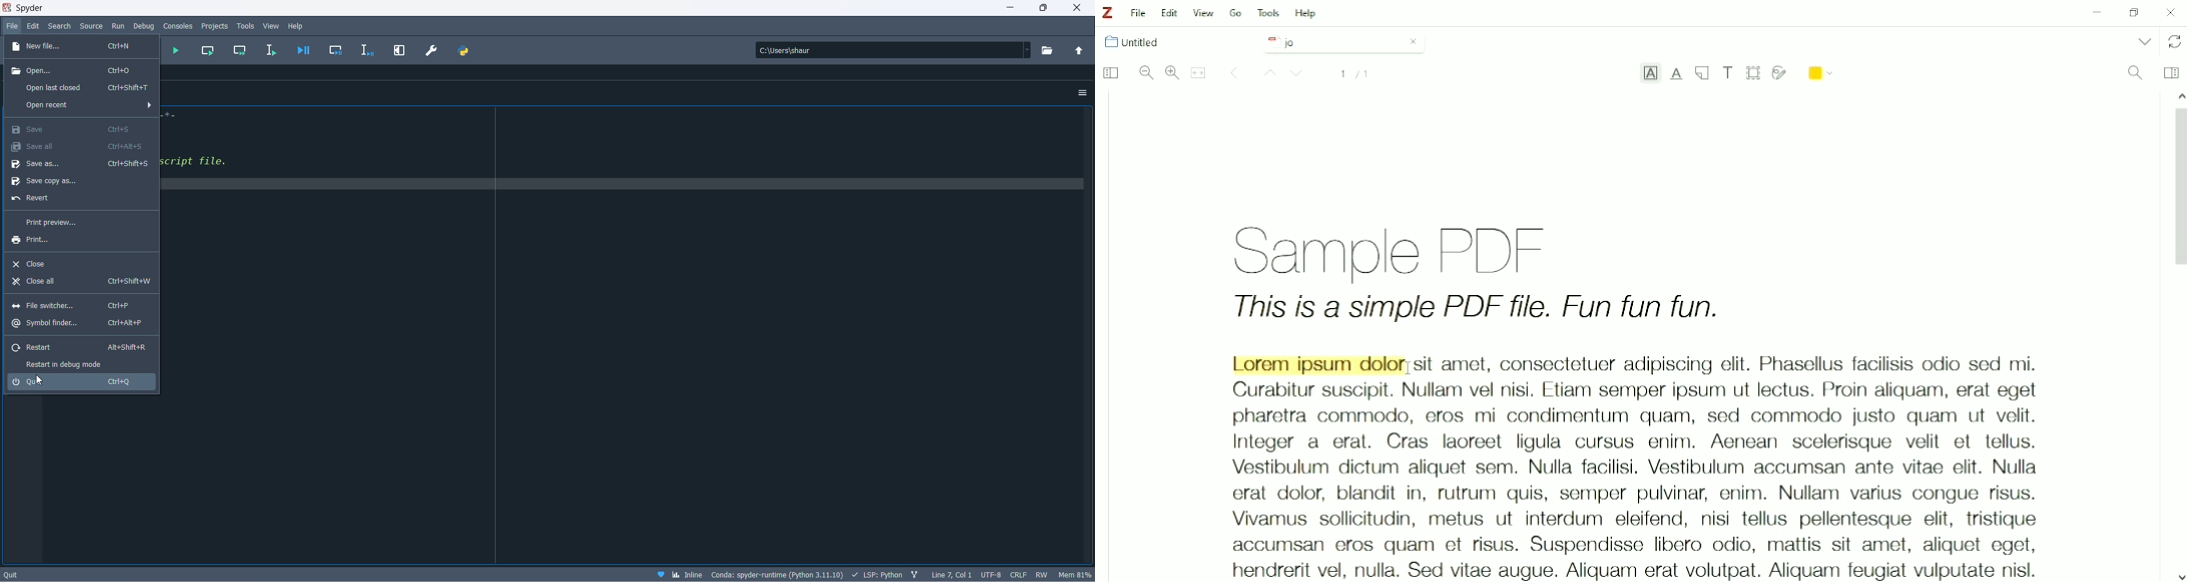 This screenshot has height=588, width=2212. What do you see at coordinates (78, 365) in the screenshot?
I see `restart in debug mode` at bounding box center [78, 365].